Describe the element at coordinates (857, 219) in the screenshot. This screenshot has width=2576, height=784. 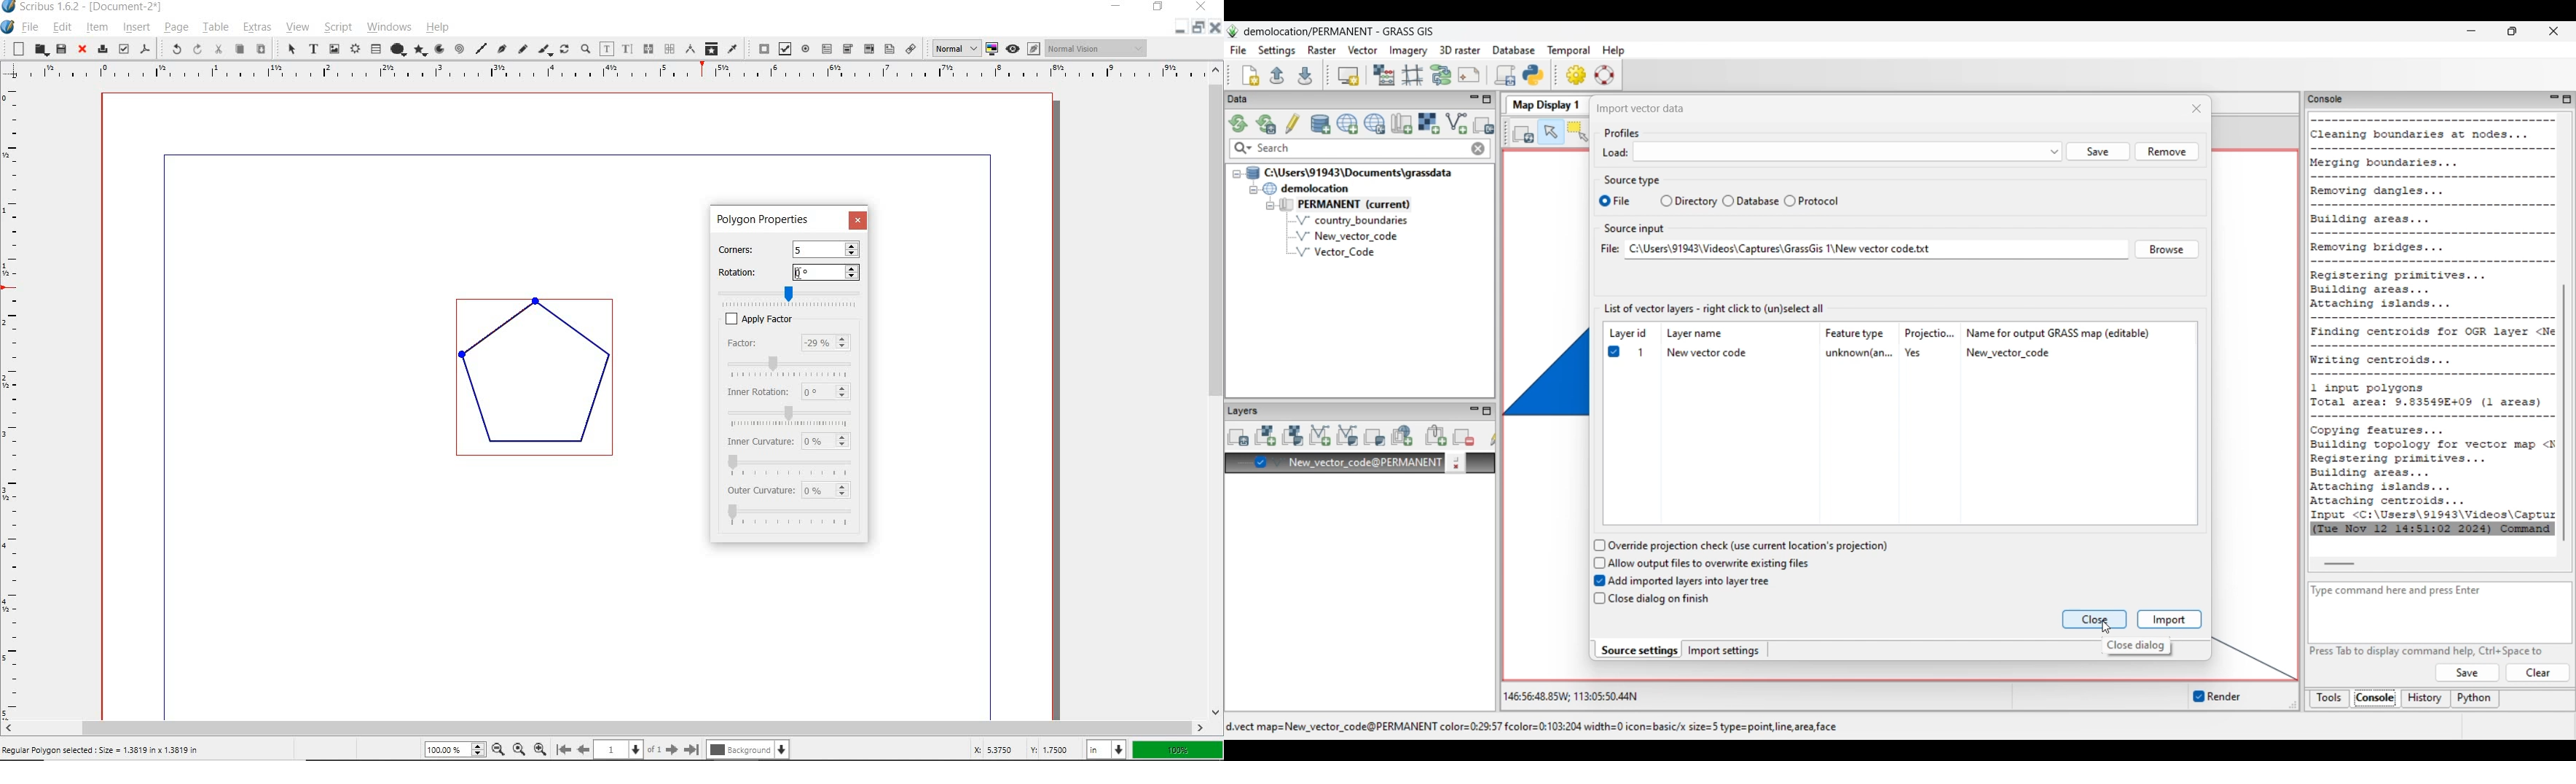
I see `CLOSE` at that location.